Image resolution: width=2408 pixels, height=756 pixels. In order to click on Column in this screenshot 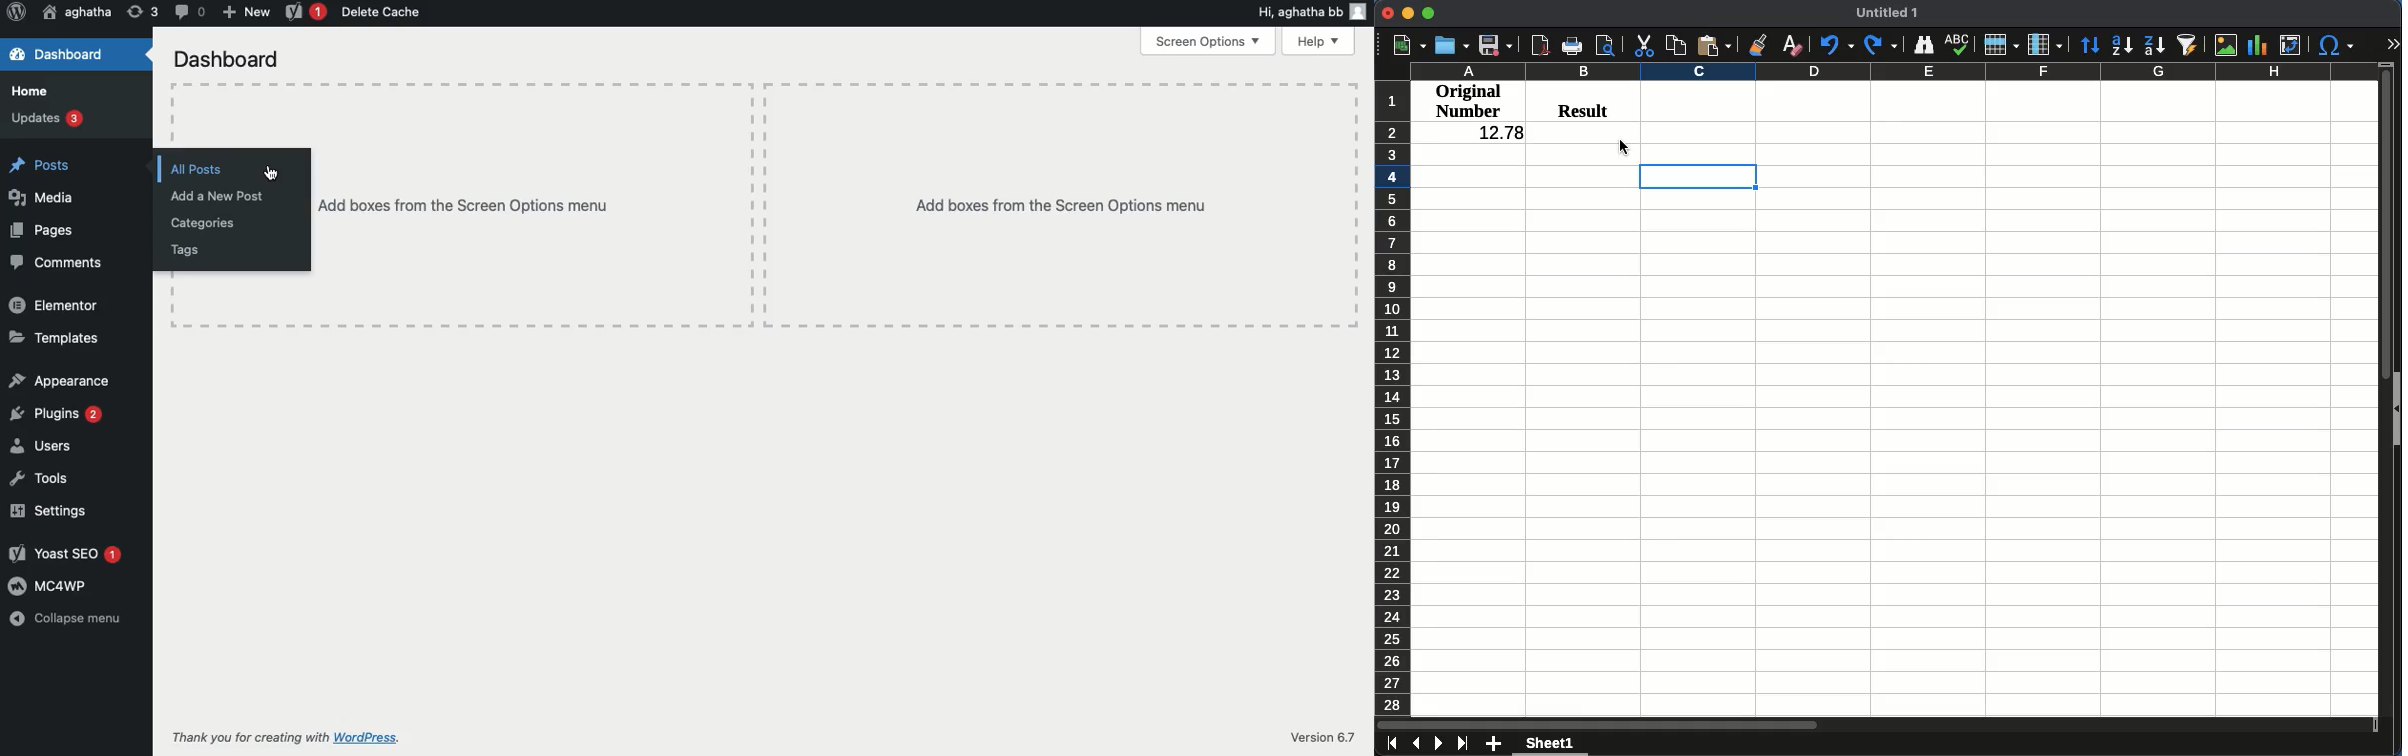, I will do `click(1889, 73)`.